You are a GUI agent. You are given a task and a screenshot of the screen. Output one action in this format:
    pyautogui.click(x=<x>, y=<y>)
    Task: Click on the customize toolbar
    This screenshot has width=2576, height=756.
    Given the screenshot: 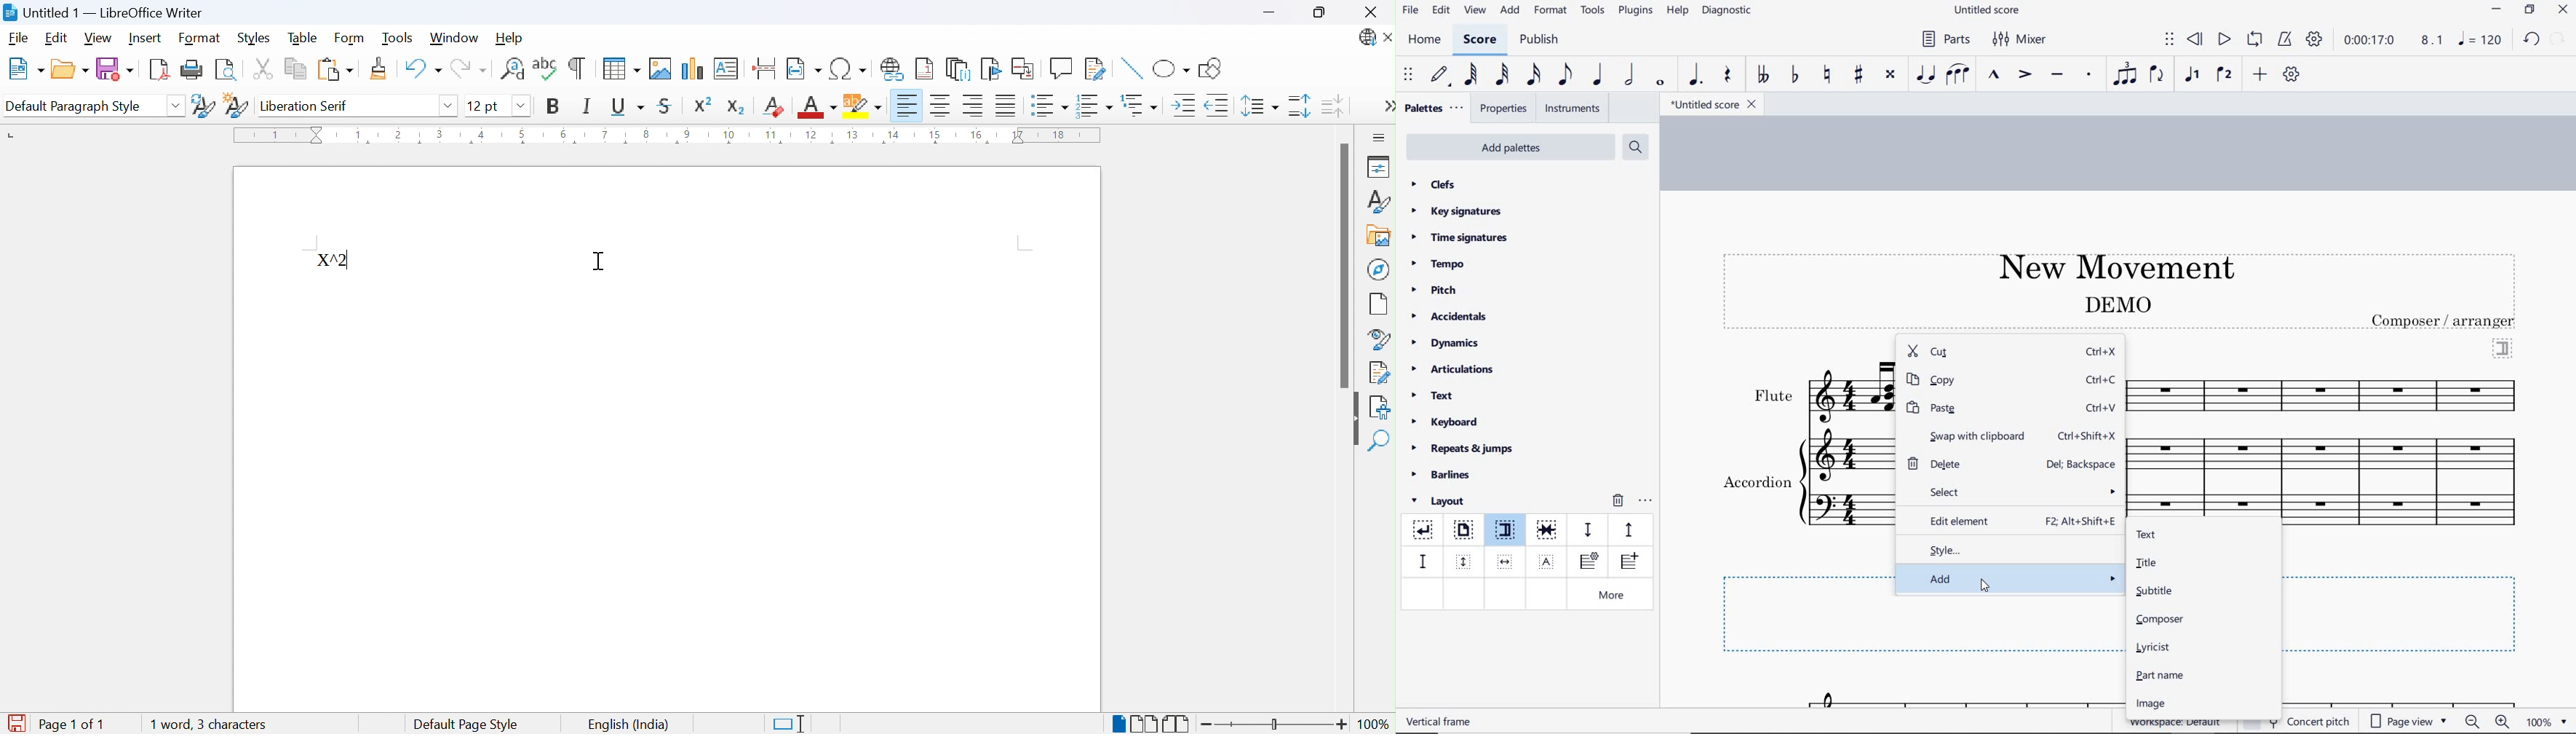 What is the action you would take?
    pyautogui.click(x=2292, y=75)
    